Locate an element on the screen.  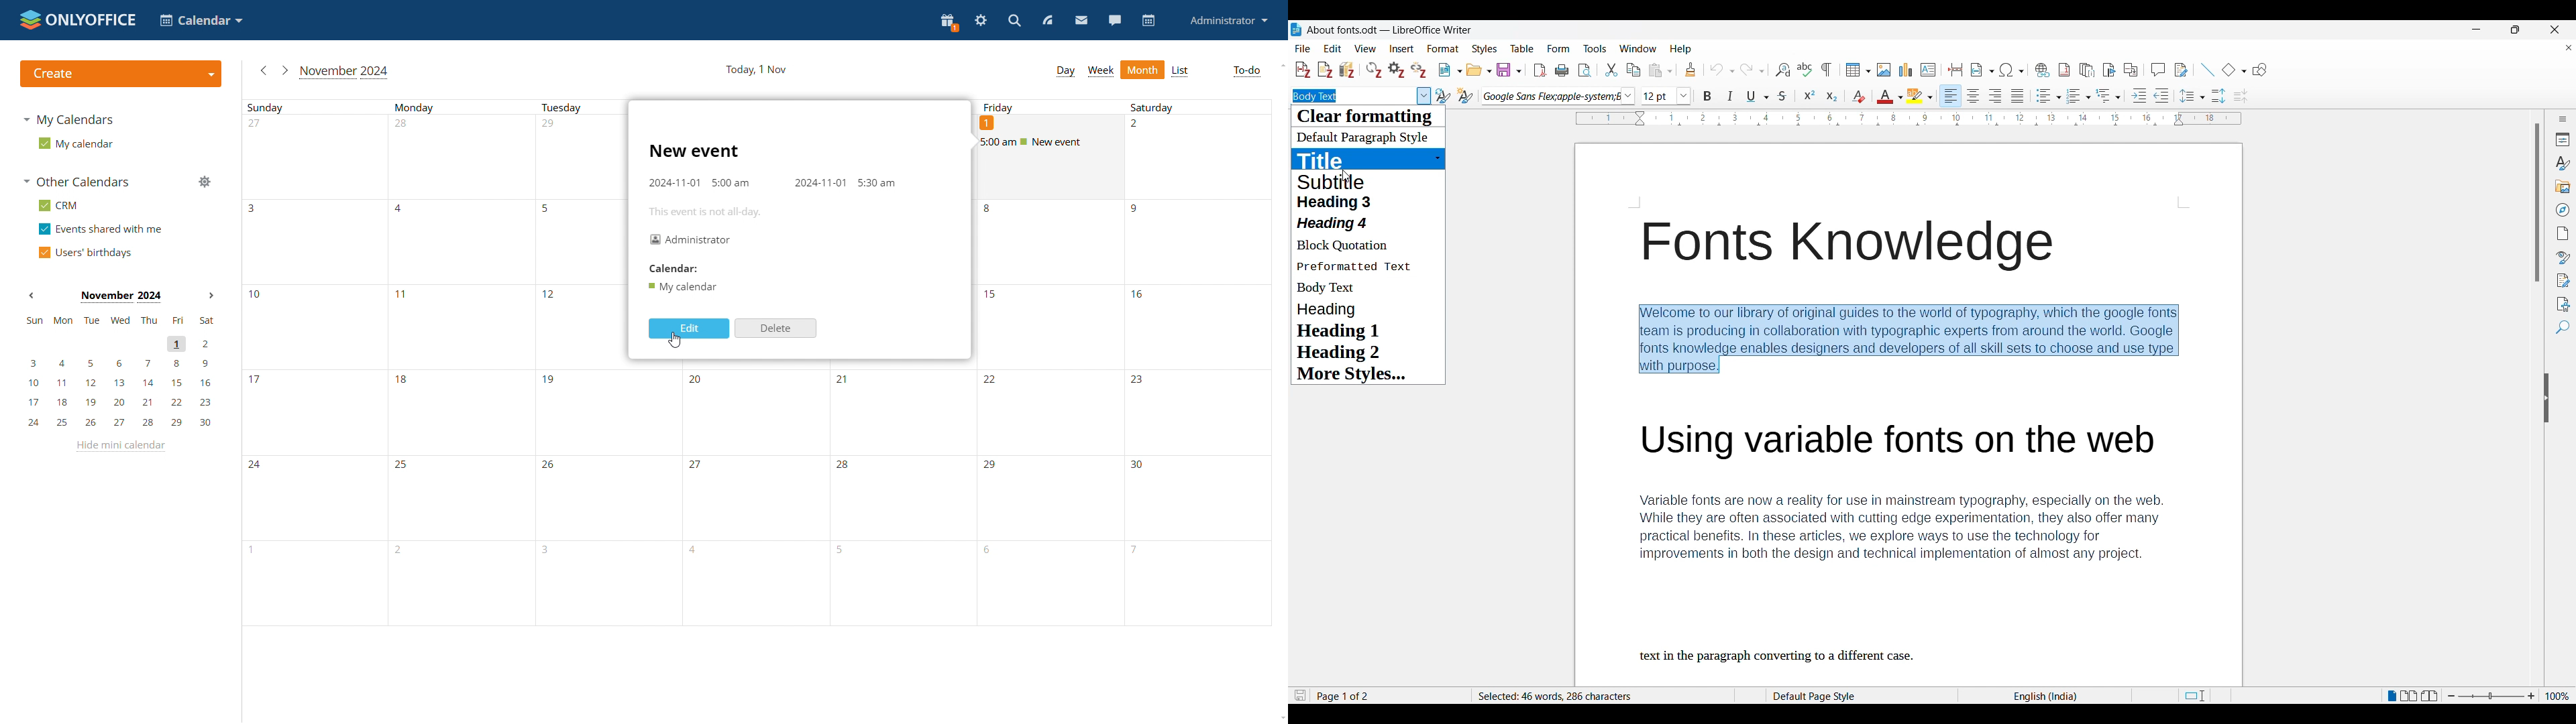
Wednesdays is located at coordinates (755, 497).